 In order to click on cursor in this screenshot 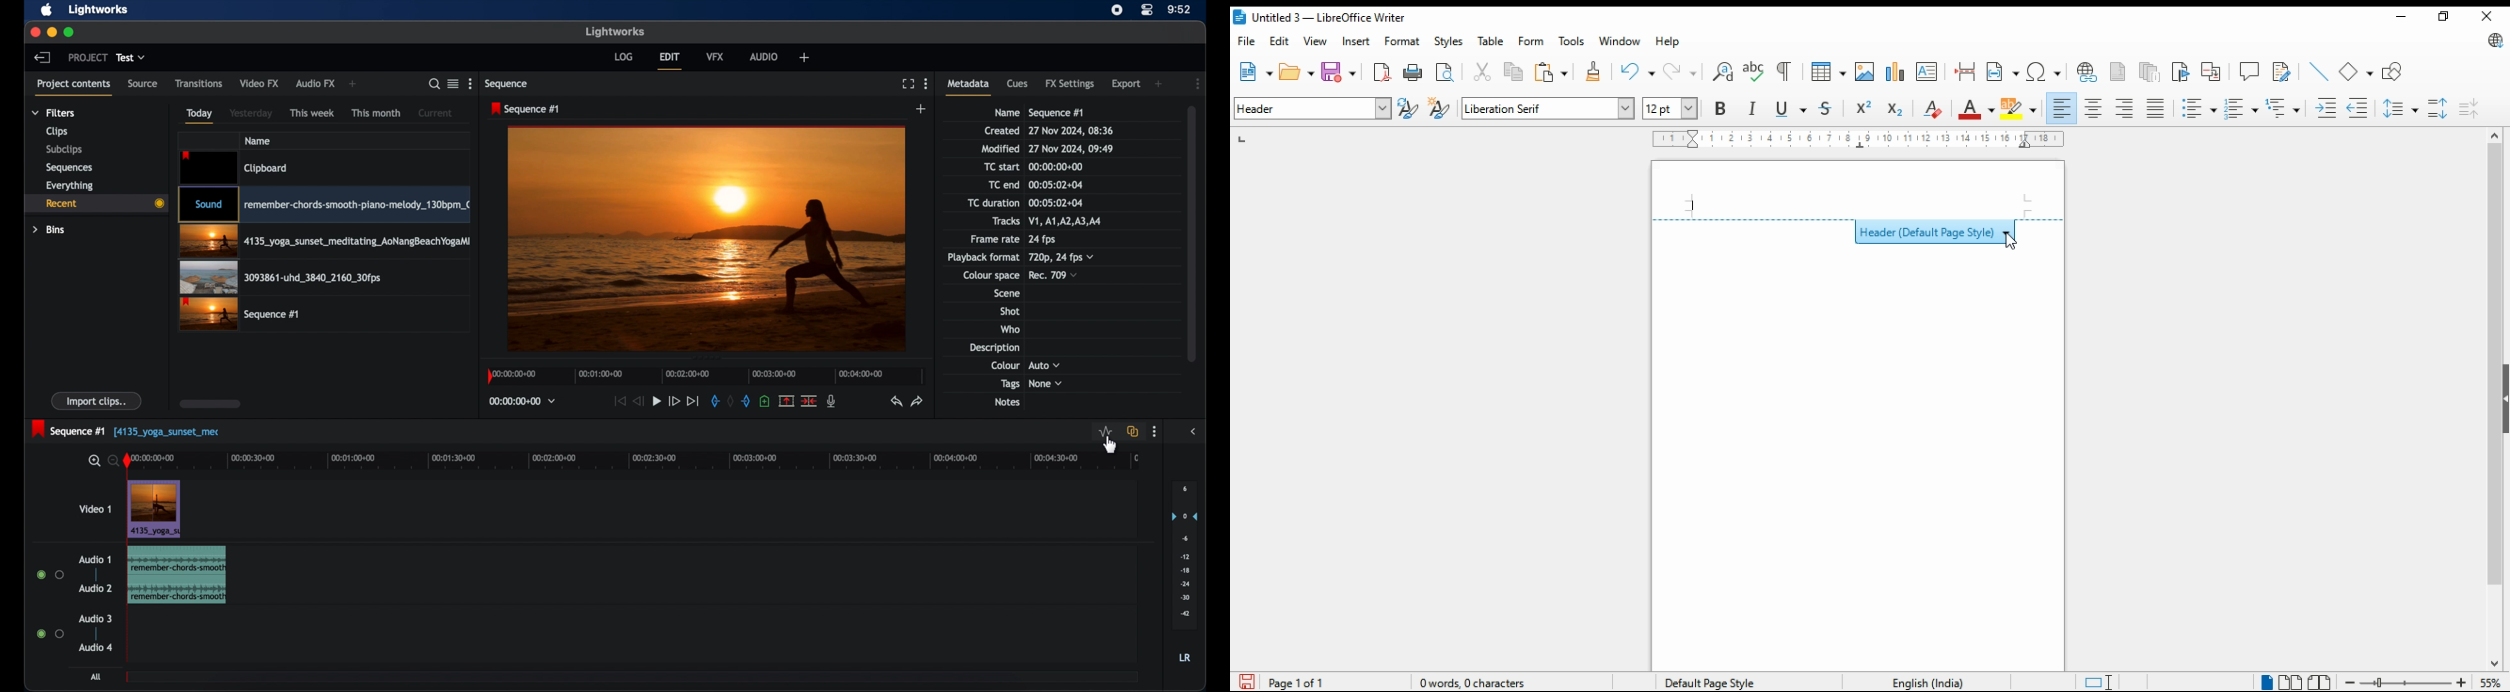, I will do `click(1106, 441)`.